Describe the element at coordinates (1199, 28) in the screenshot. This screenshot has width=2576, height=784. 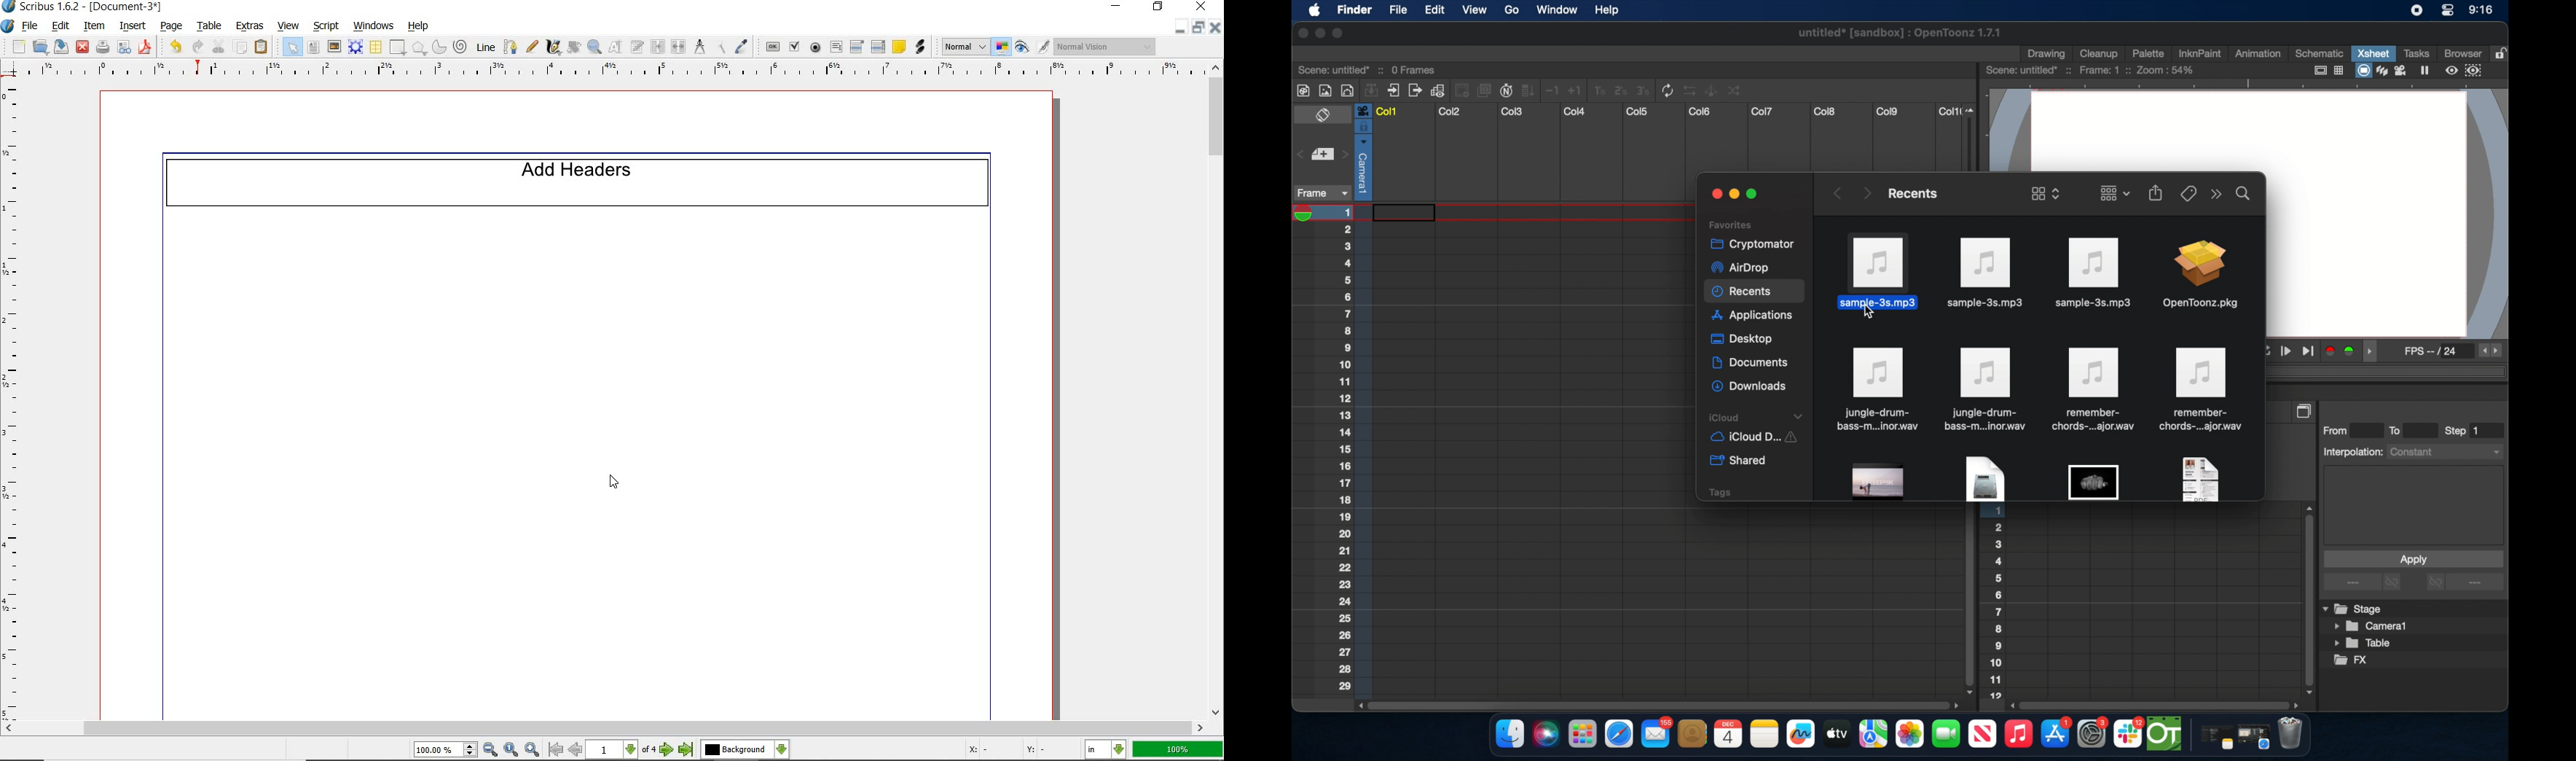
I see `restore` at that location.